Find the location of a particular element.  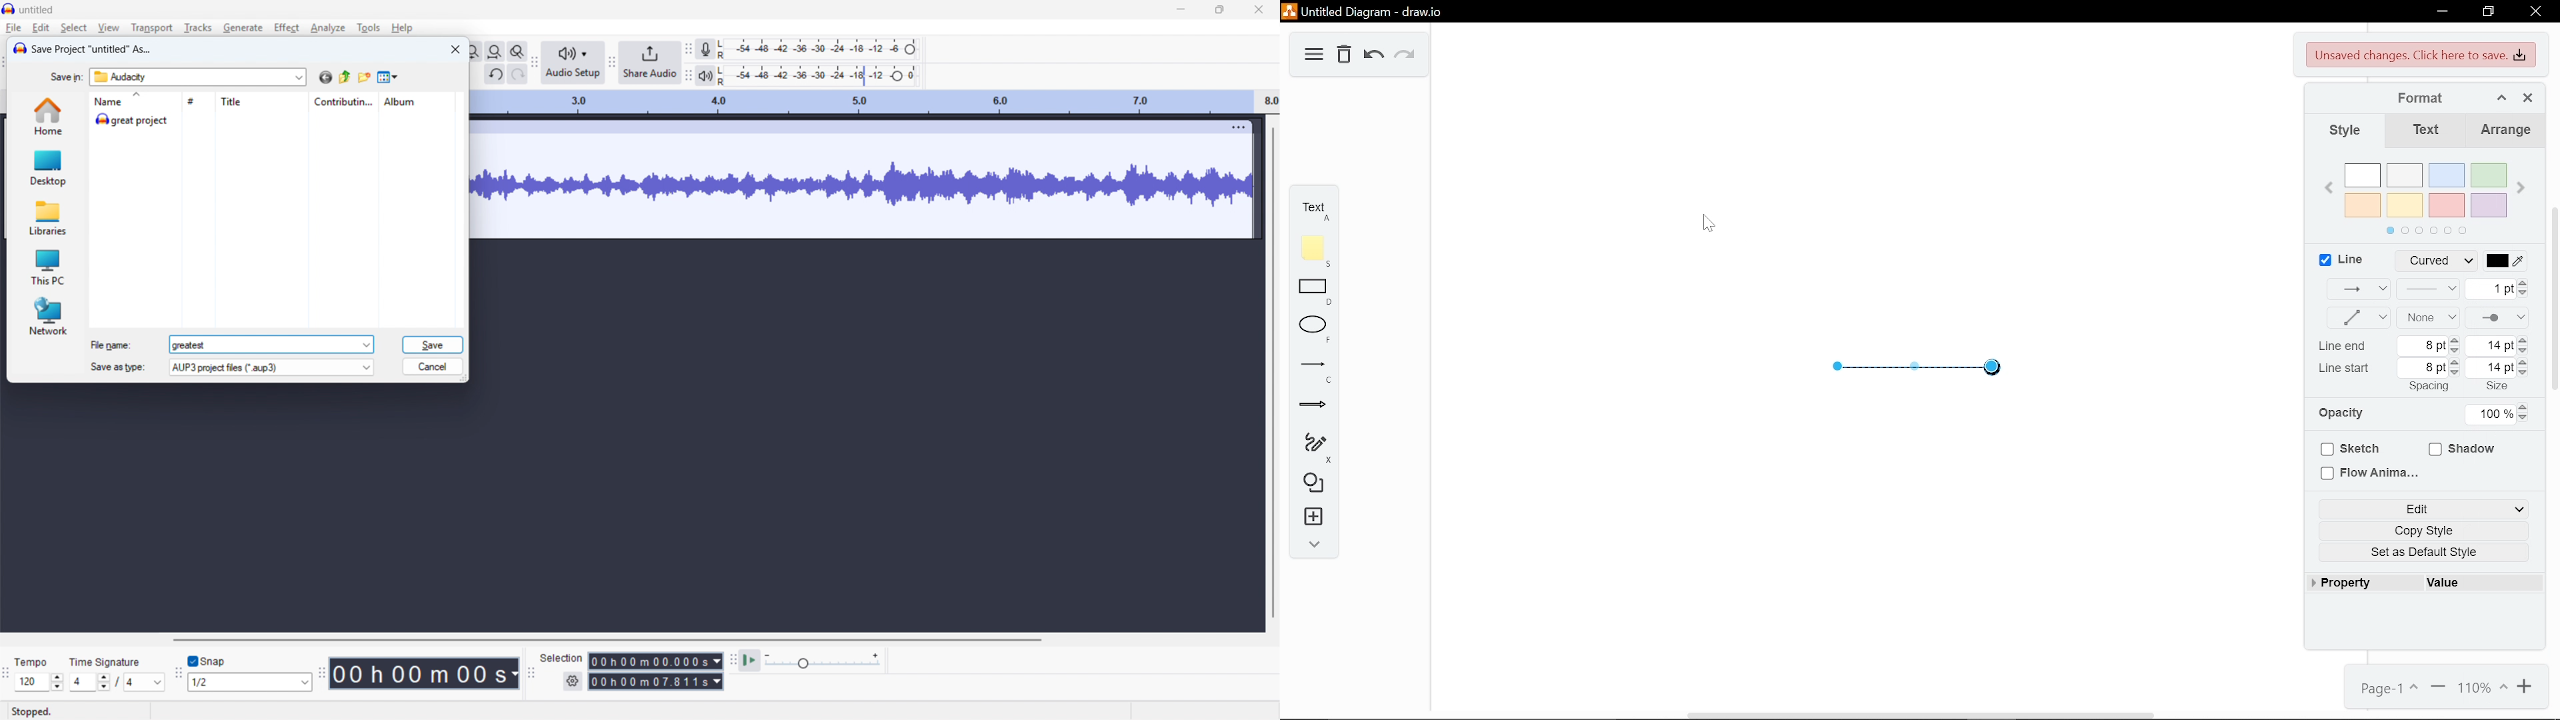

time signature toolbar is located at coordinates (5, 674).